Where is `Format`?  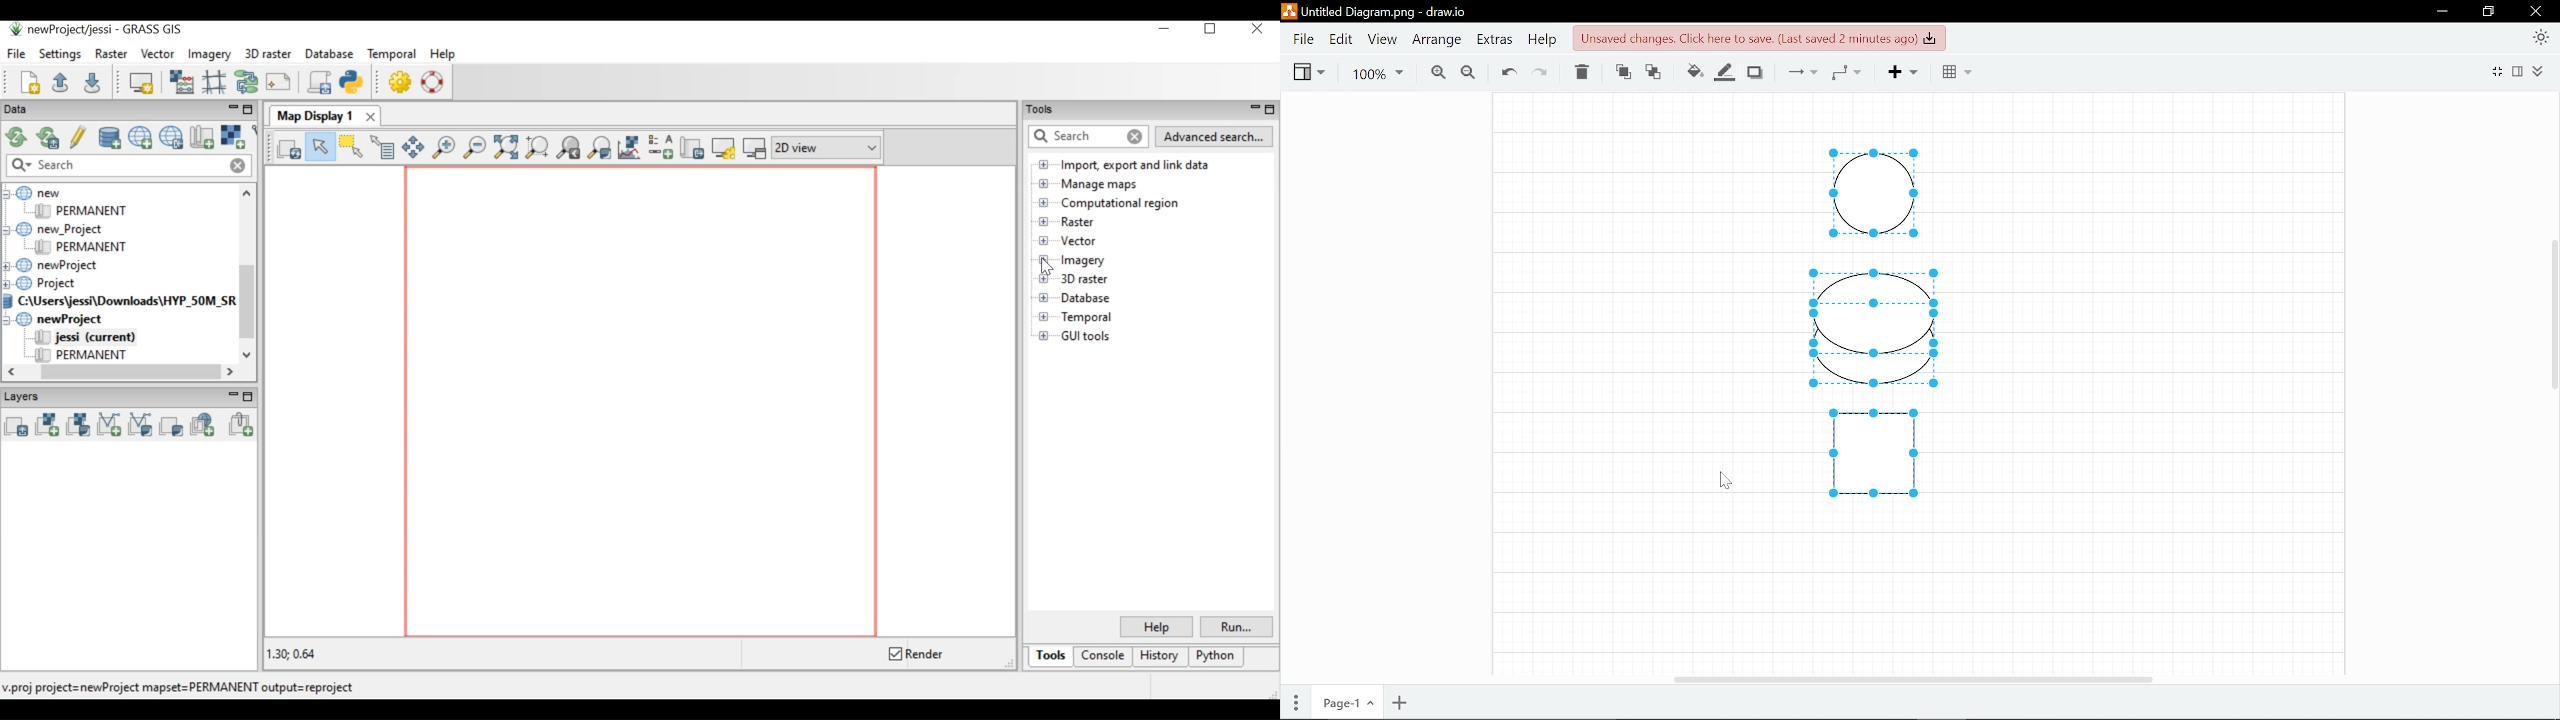
Format is located at coordinates (2517, 72).